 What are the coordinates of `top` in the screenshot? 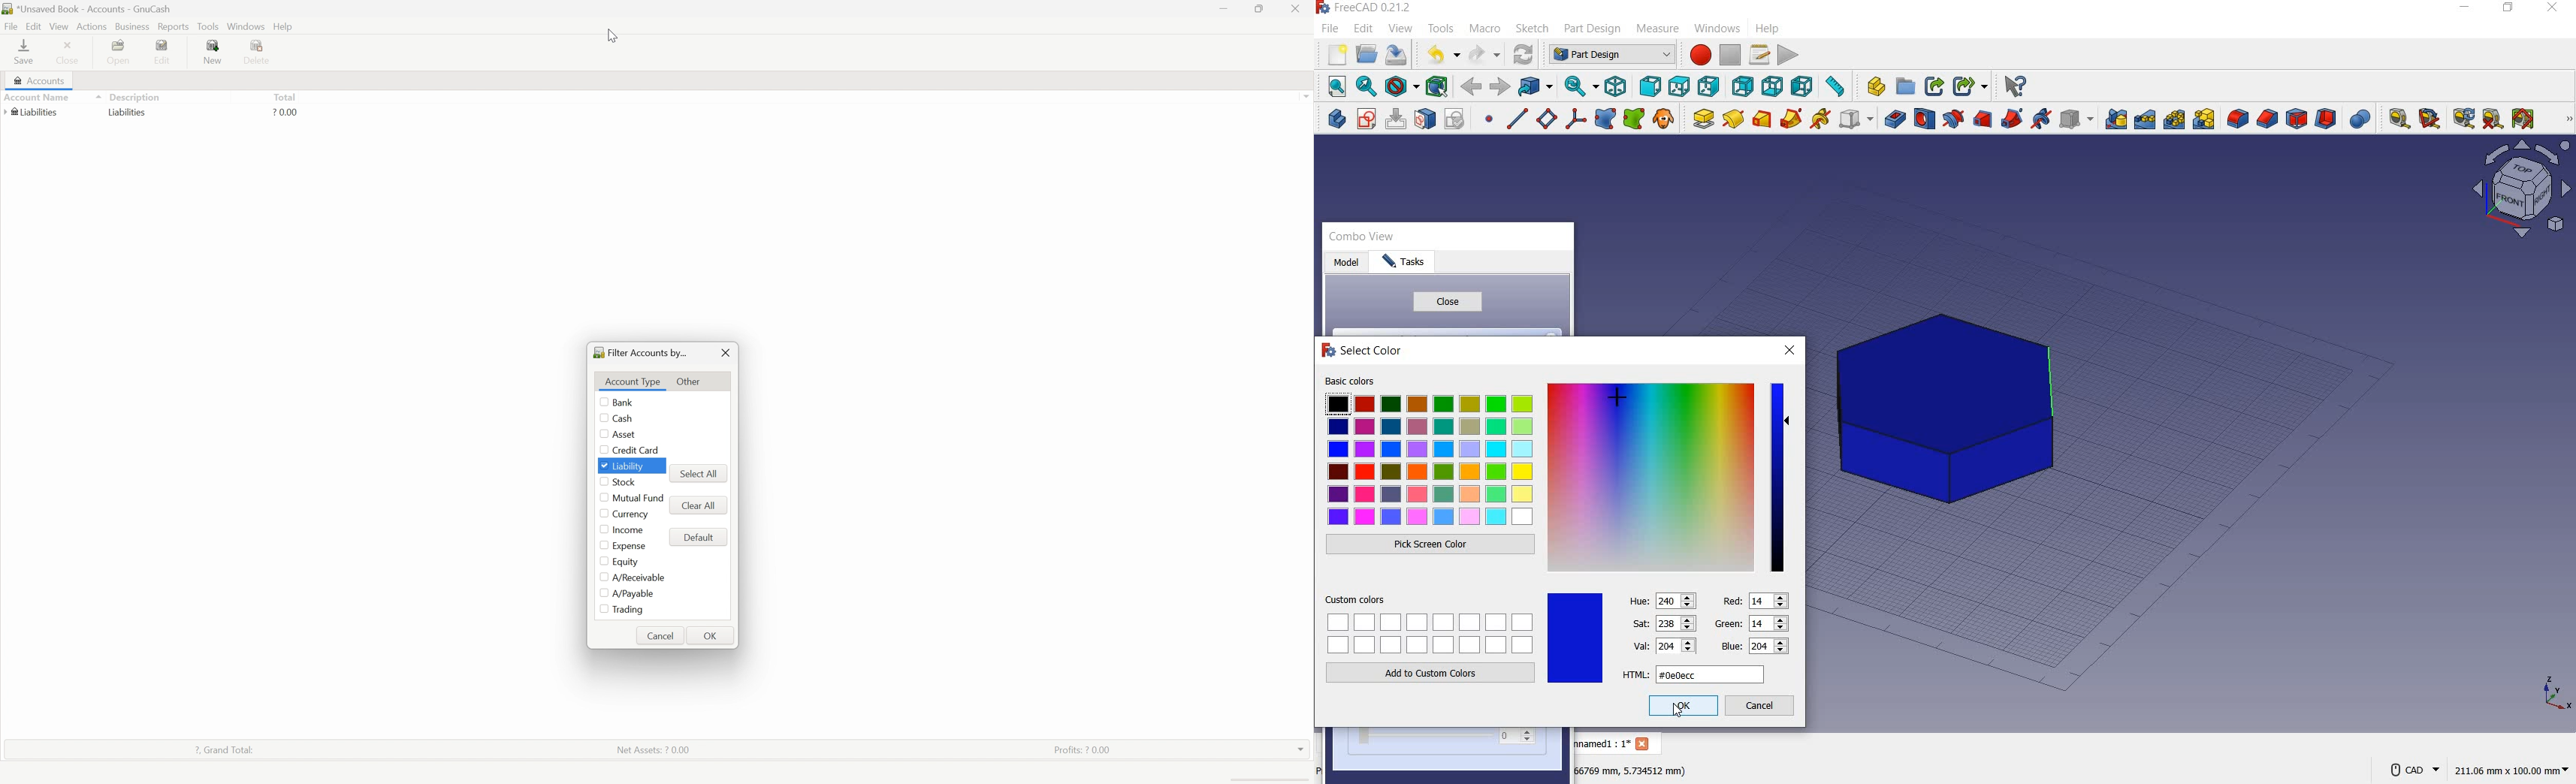 It's located at (1678, 85).